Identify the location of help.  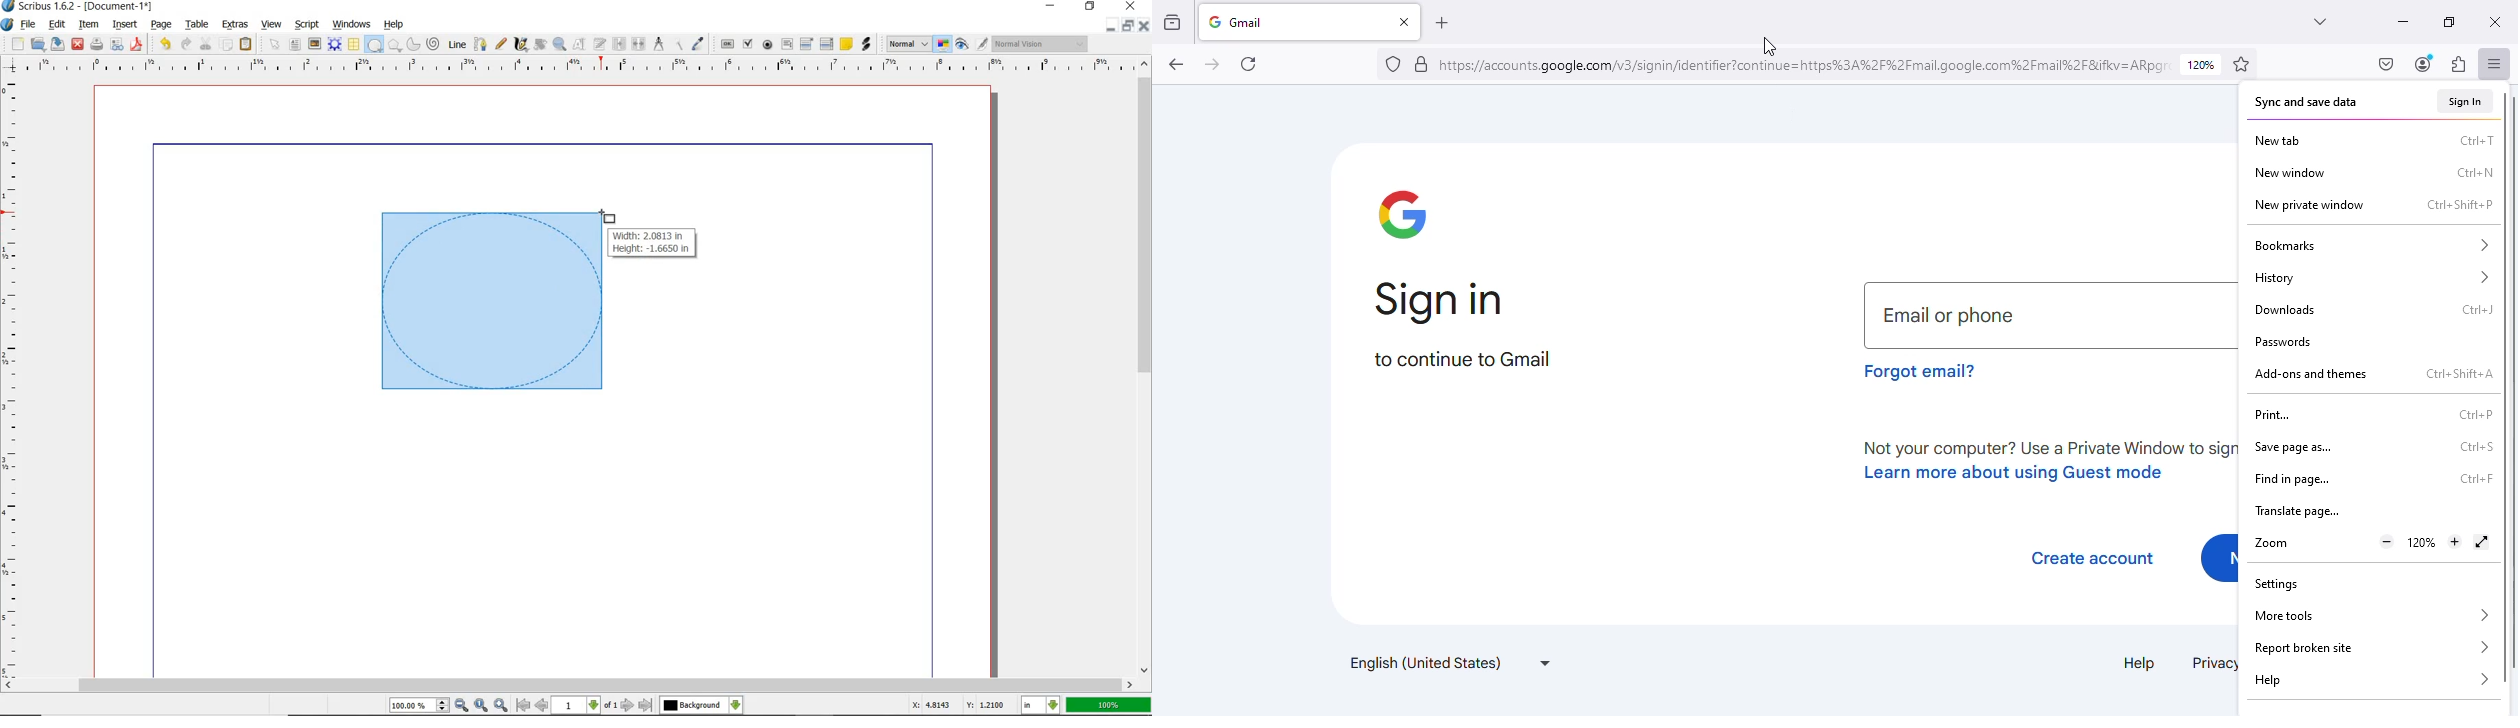
(2140, 663).